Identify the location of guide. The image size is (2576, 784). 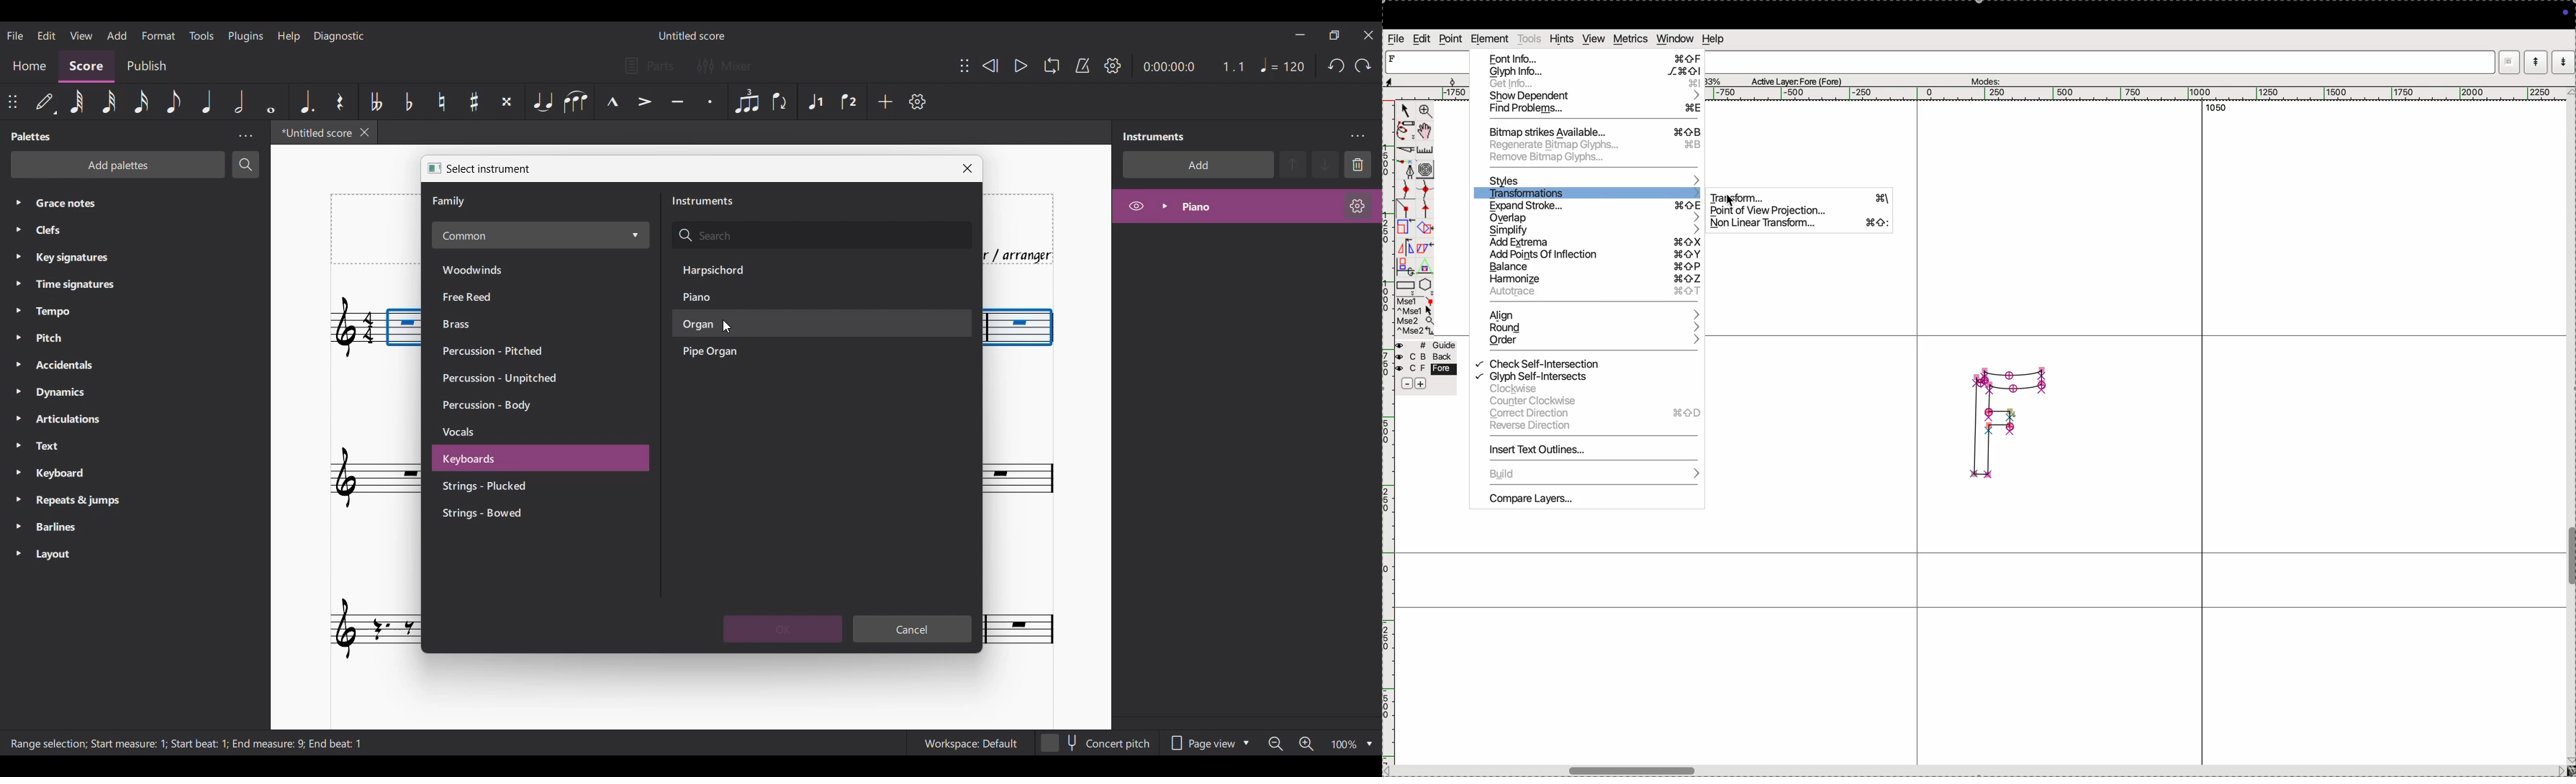
(1428, 345).